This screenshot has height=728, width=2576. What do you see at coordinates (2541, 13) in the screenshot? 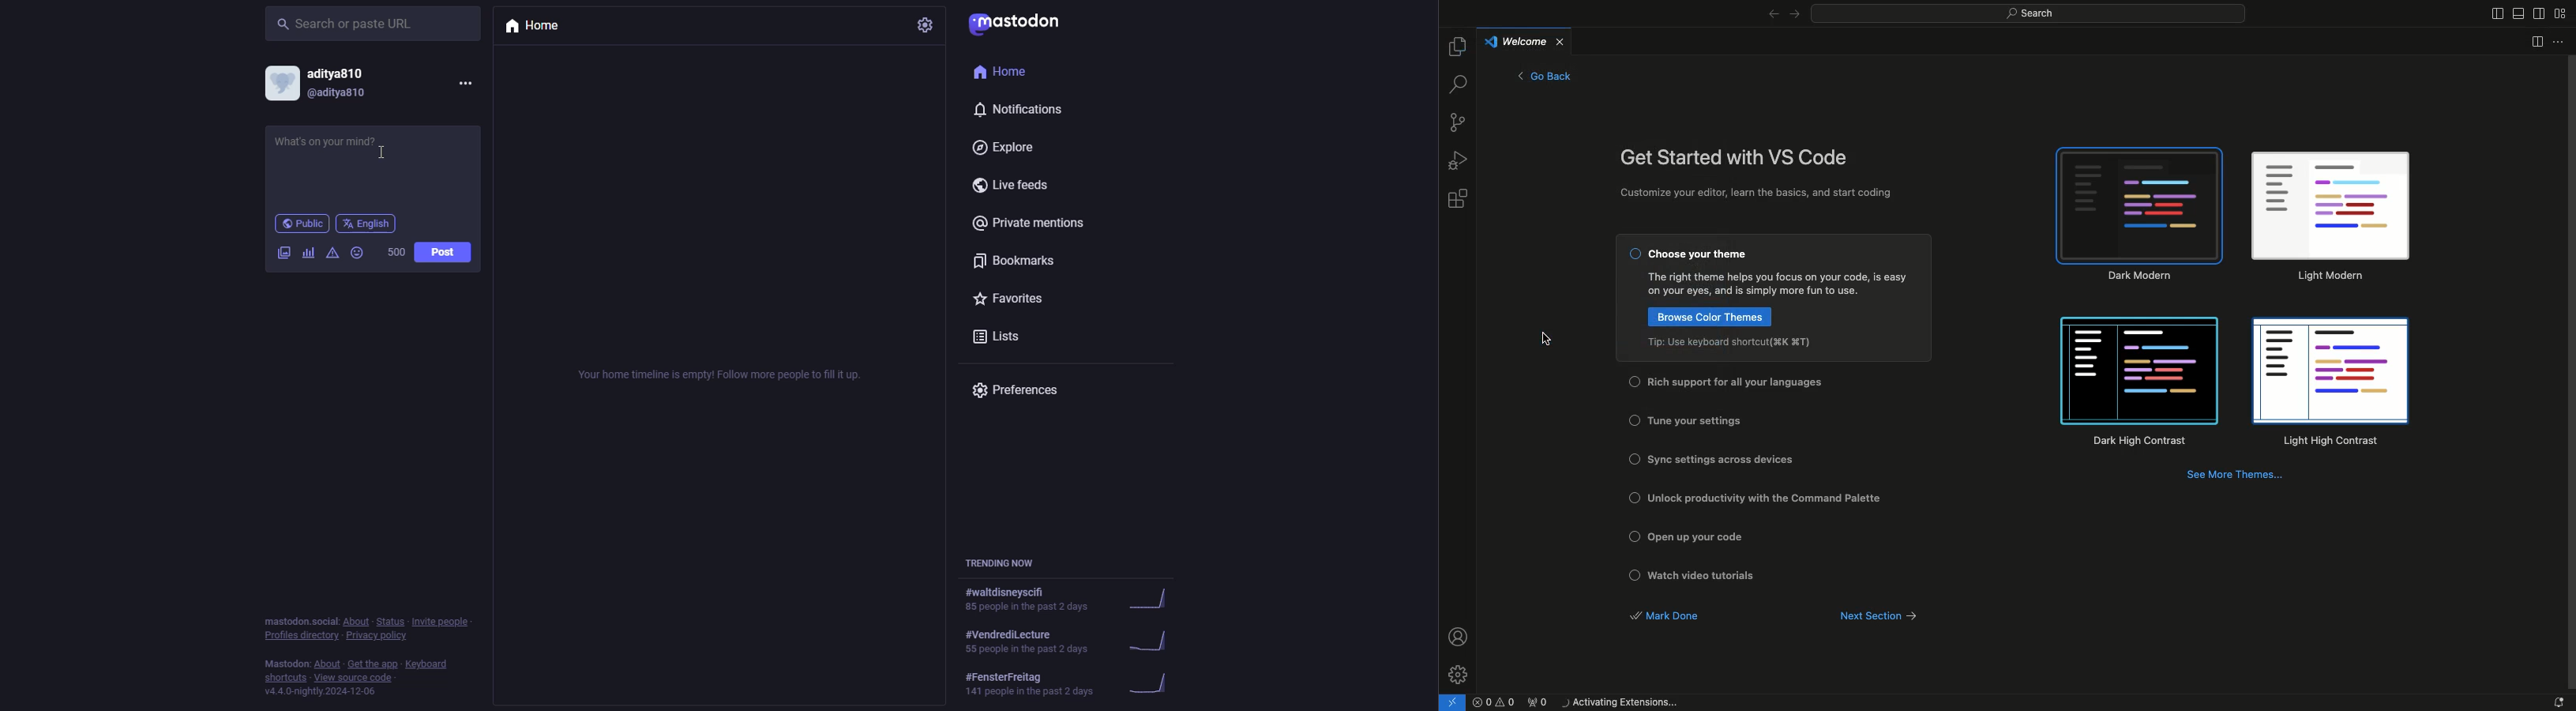
I see `secondary side bar` at bounding box center [2541, 13].